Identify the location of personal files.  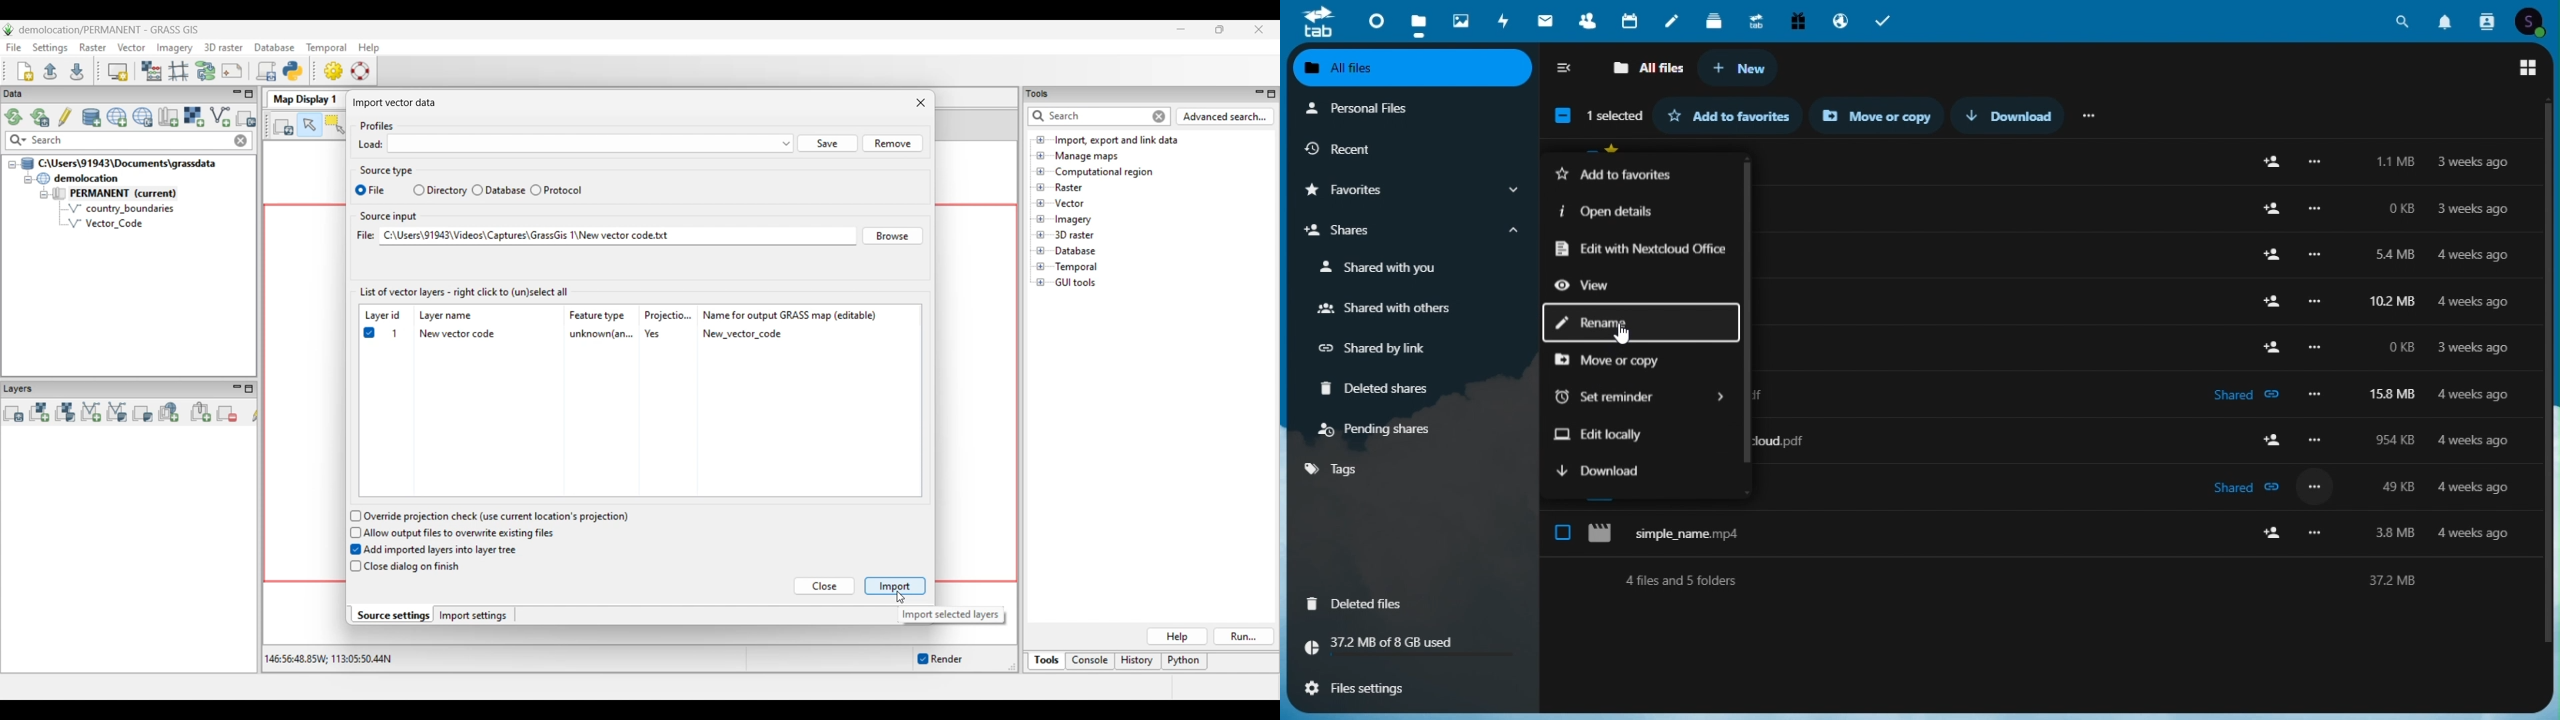
(1400, 110).